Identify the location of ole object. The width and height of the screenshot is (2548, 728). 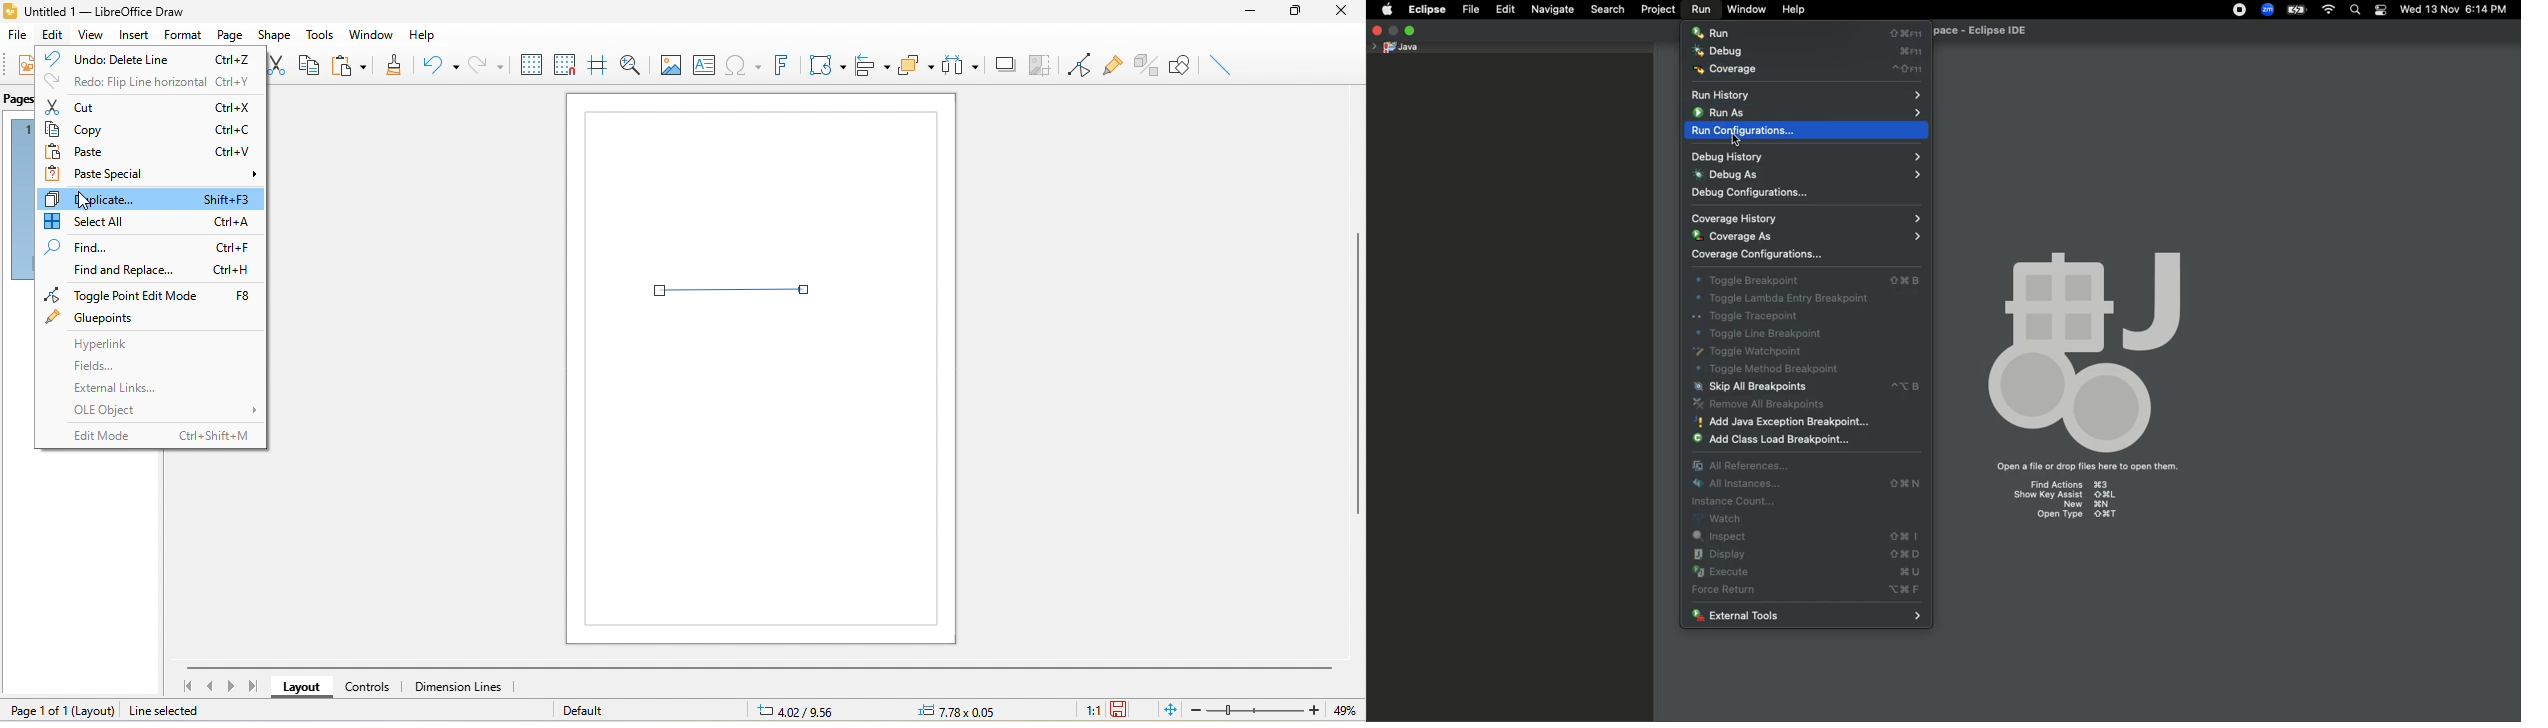
(162, 410).